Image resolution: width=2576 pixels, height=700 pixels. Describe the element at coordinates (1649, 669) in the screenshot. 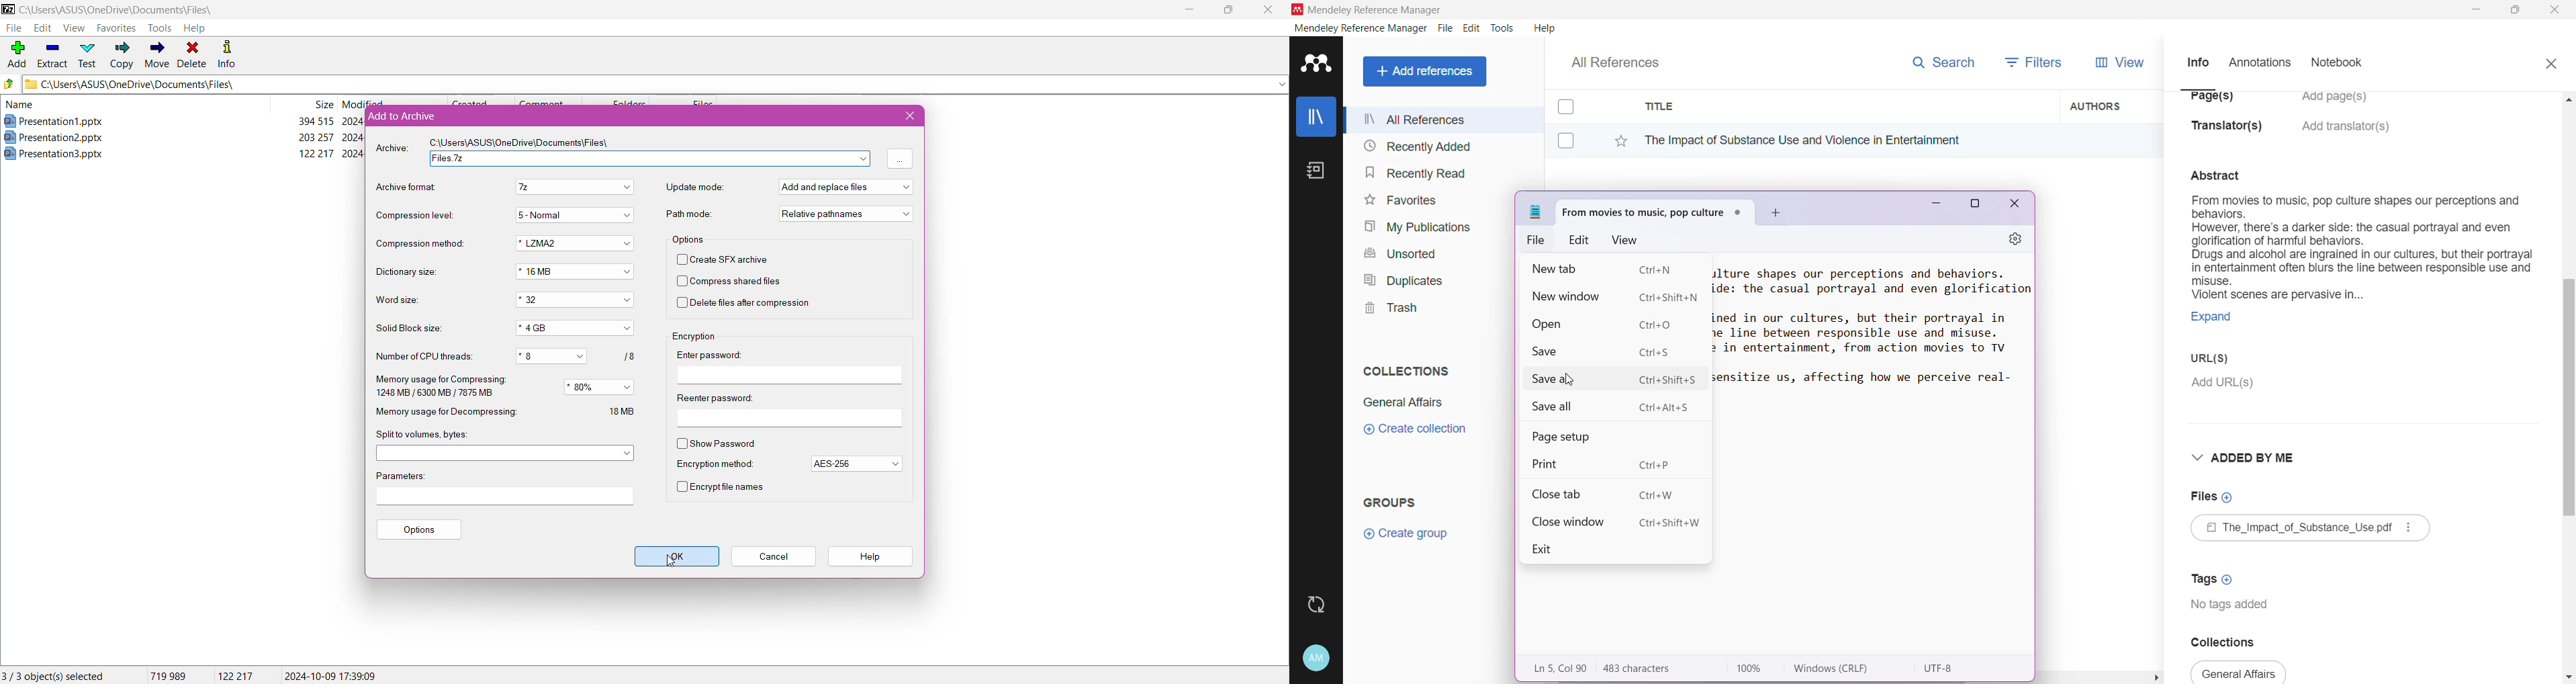

I see `Number of Characters in the pasted text` at that location.